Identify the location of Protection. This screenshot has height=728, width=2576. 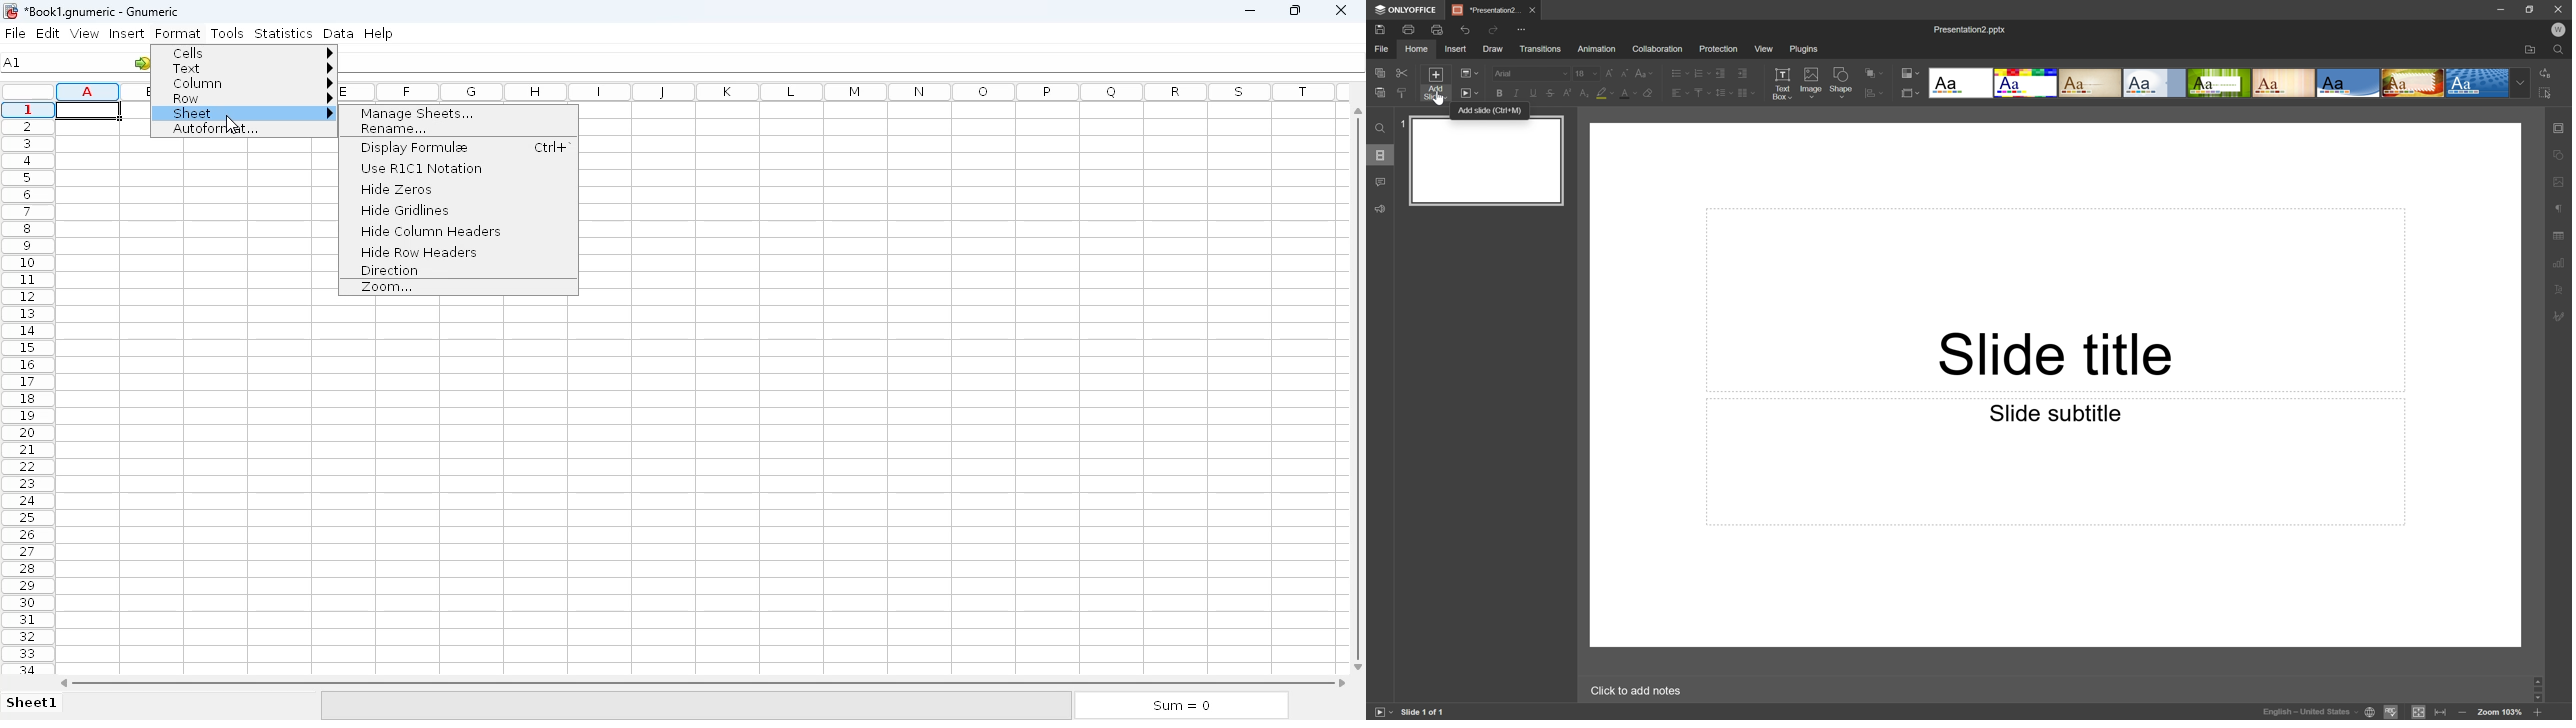
(1717, 48).